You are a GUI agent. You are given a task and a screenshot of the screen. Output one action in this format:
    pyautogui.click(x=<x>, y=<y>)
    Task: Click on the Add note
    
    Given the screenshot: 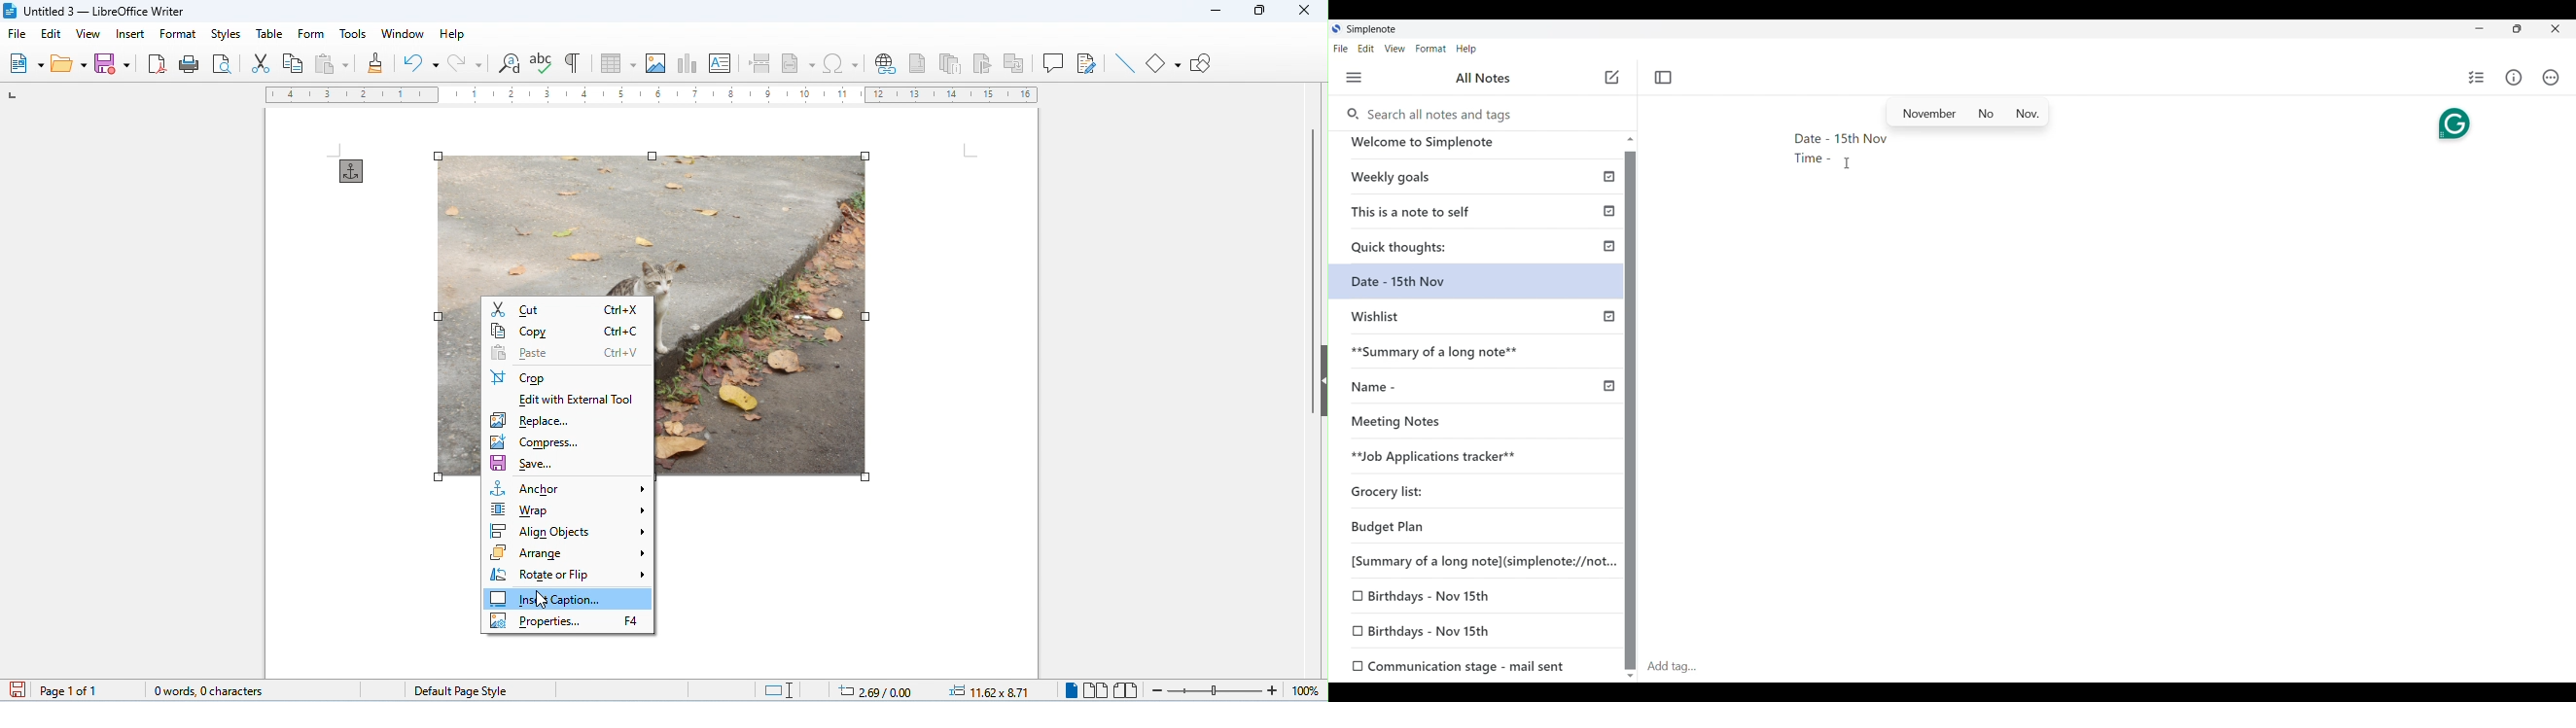 What is the action you would take?
    pyautogui.click(x=1613, y=77)
    